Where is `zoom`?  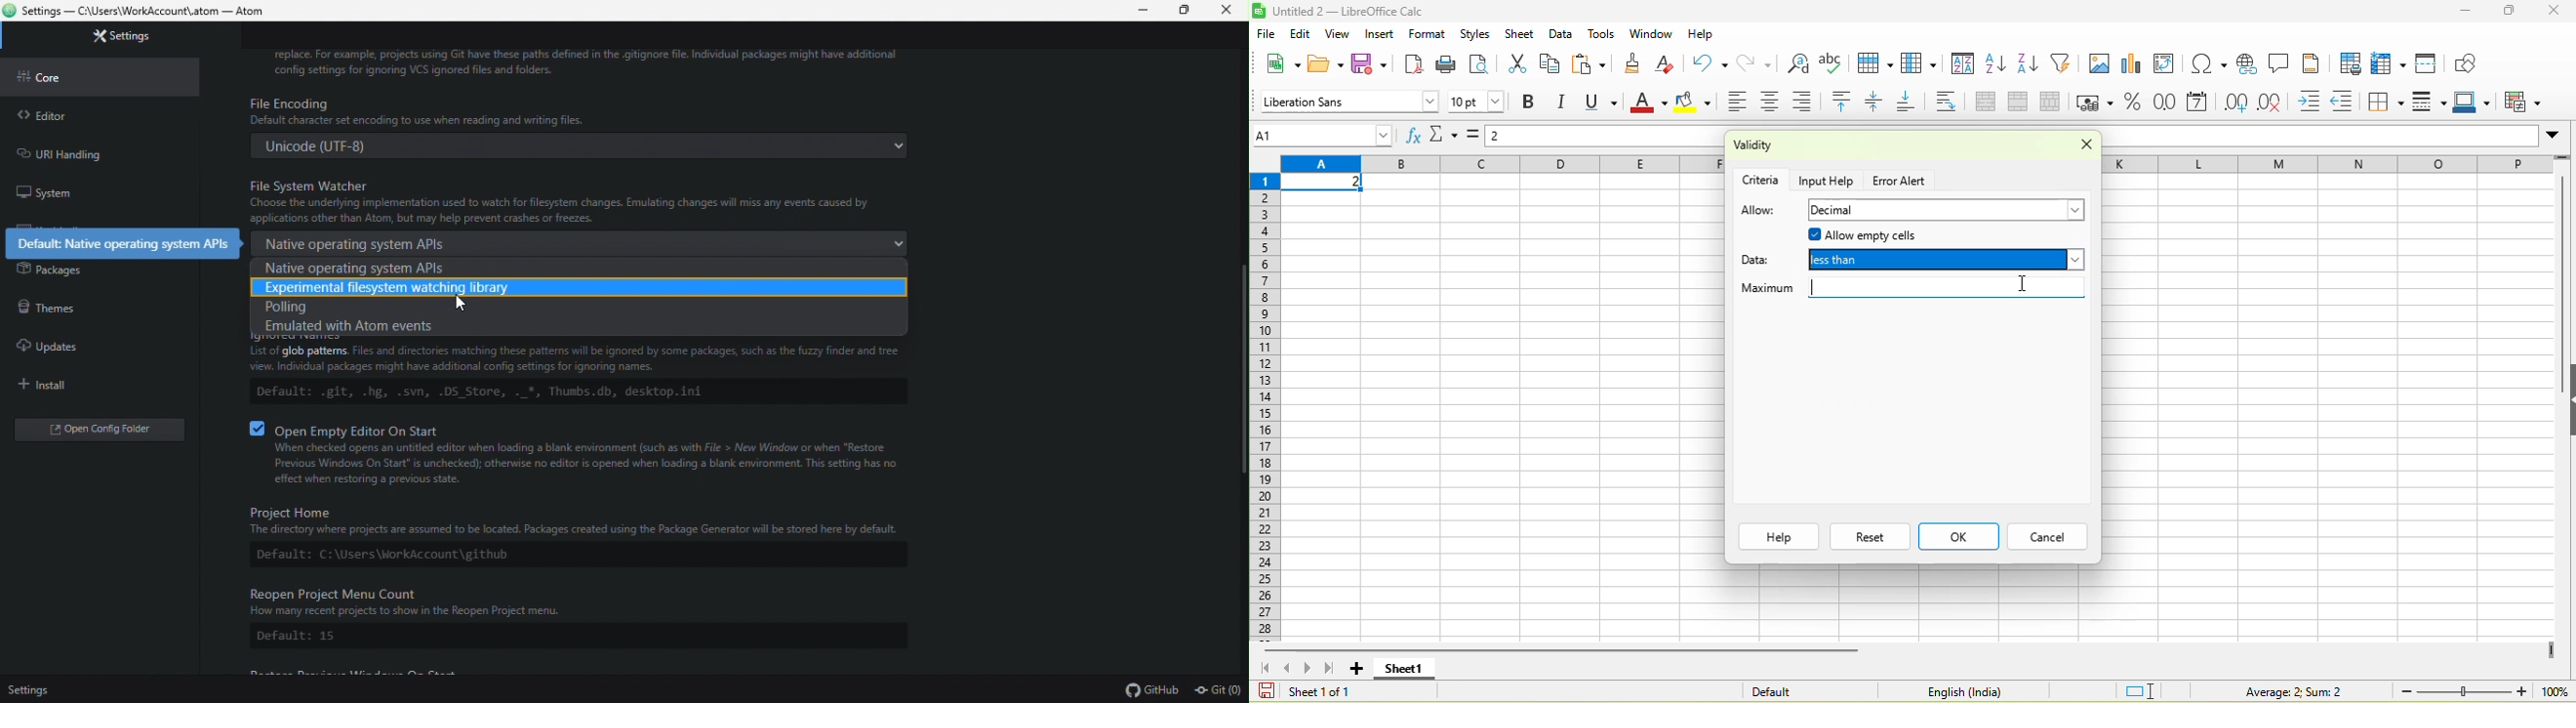
zoom is located at coordinates (2464, 690).